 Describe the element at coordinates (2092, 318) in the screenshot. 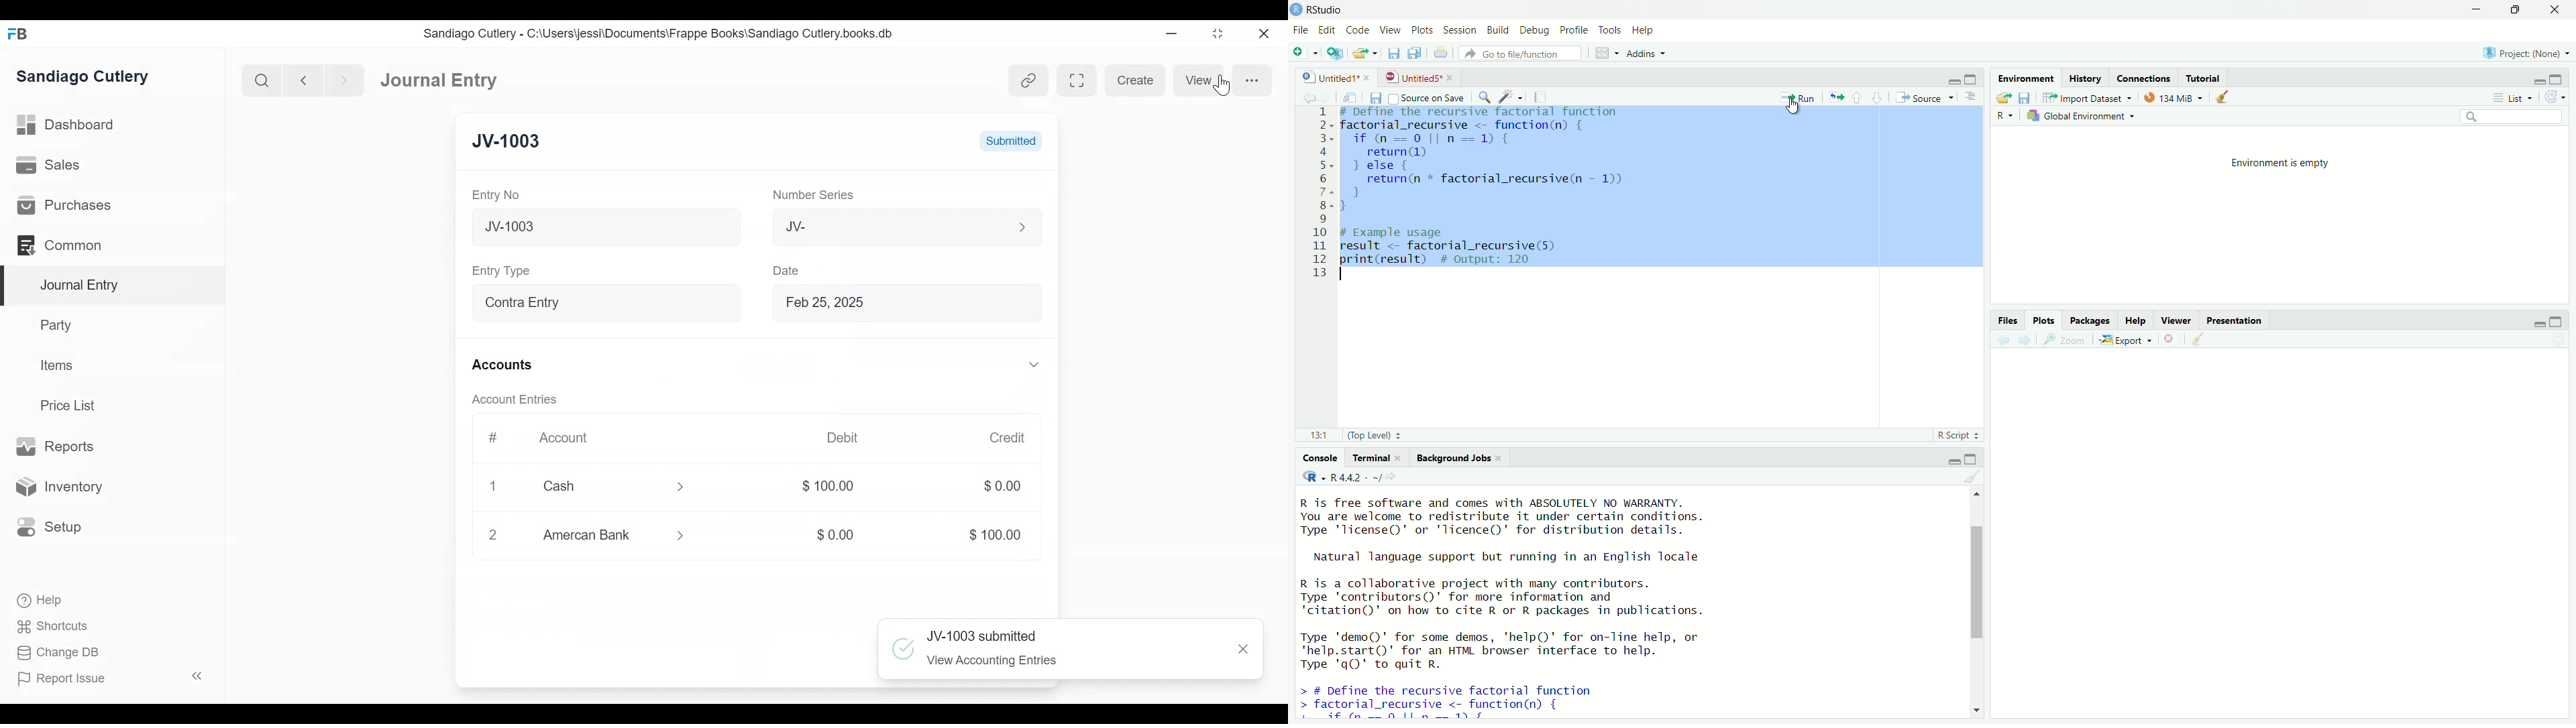

I see `Packages` at that location.